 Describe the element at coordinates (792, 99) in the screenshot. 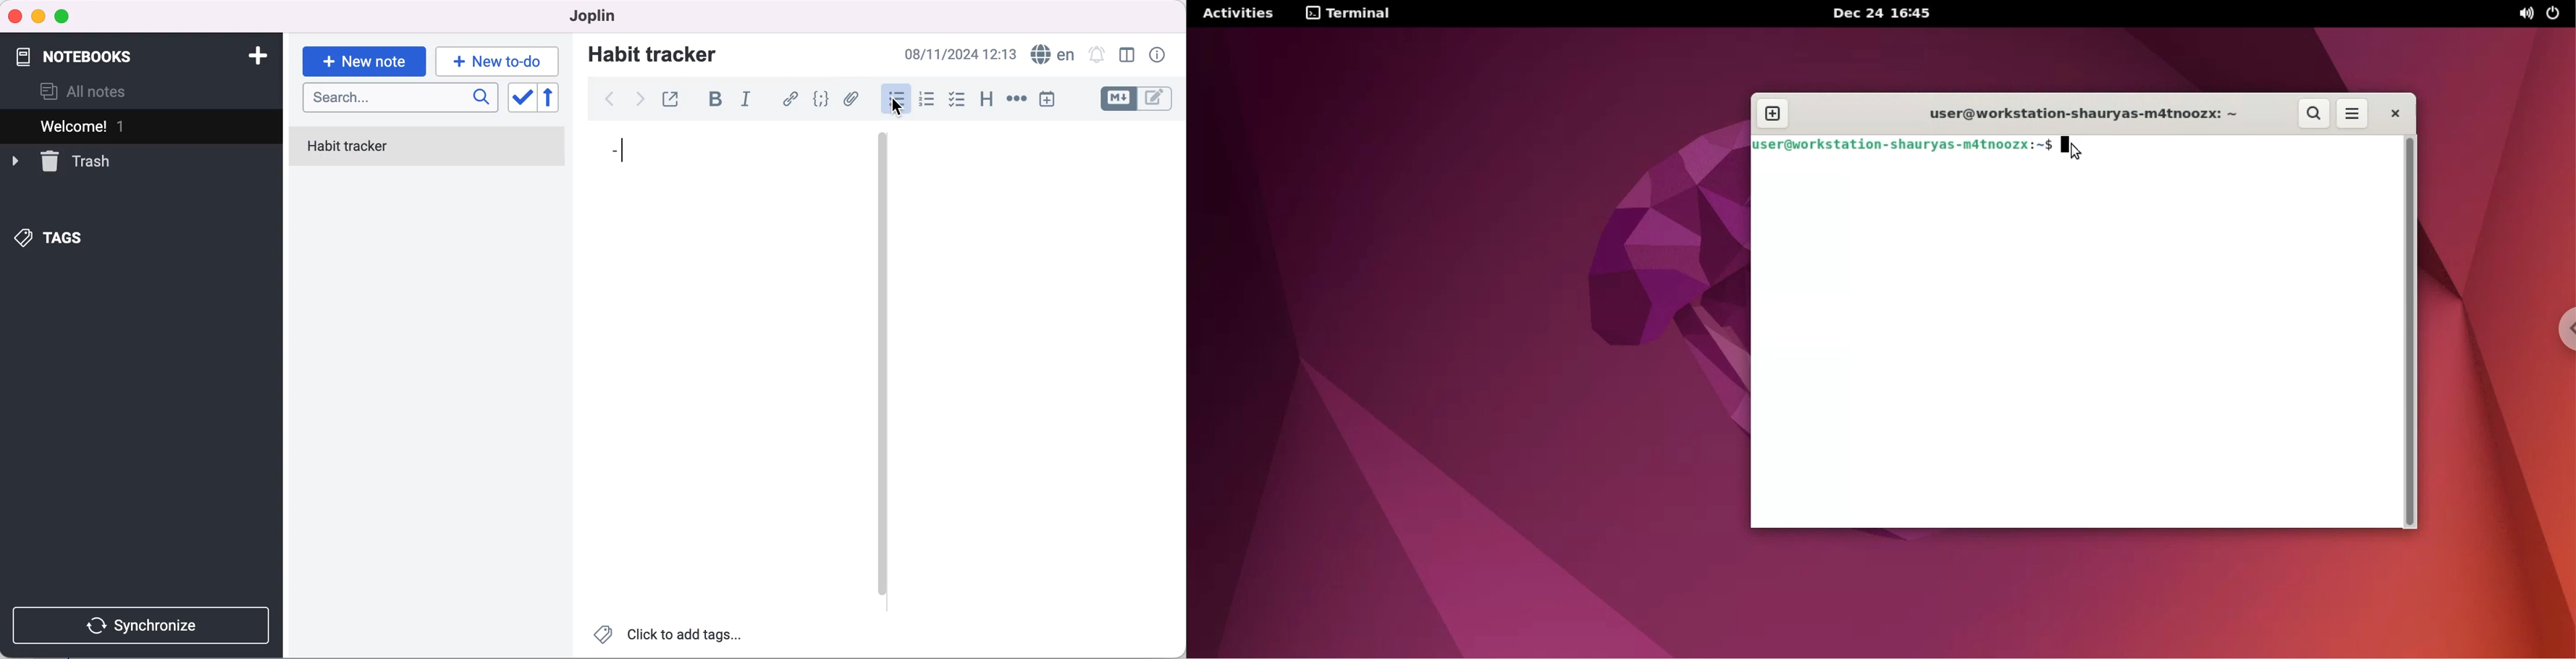

I see `hyperlink` at that location.